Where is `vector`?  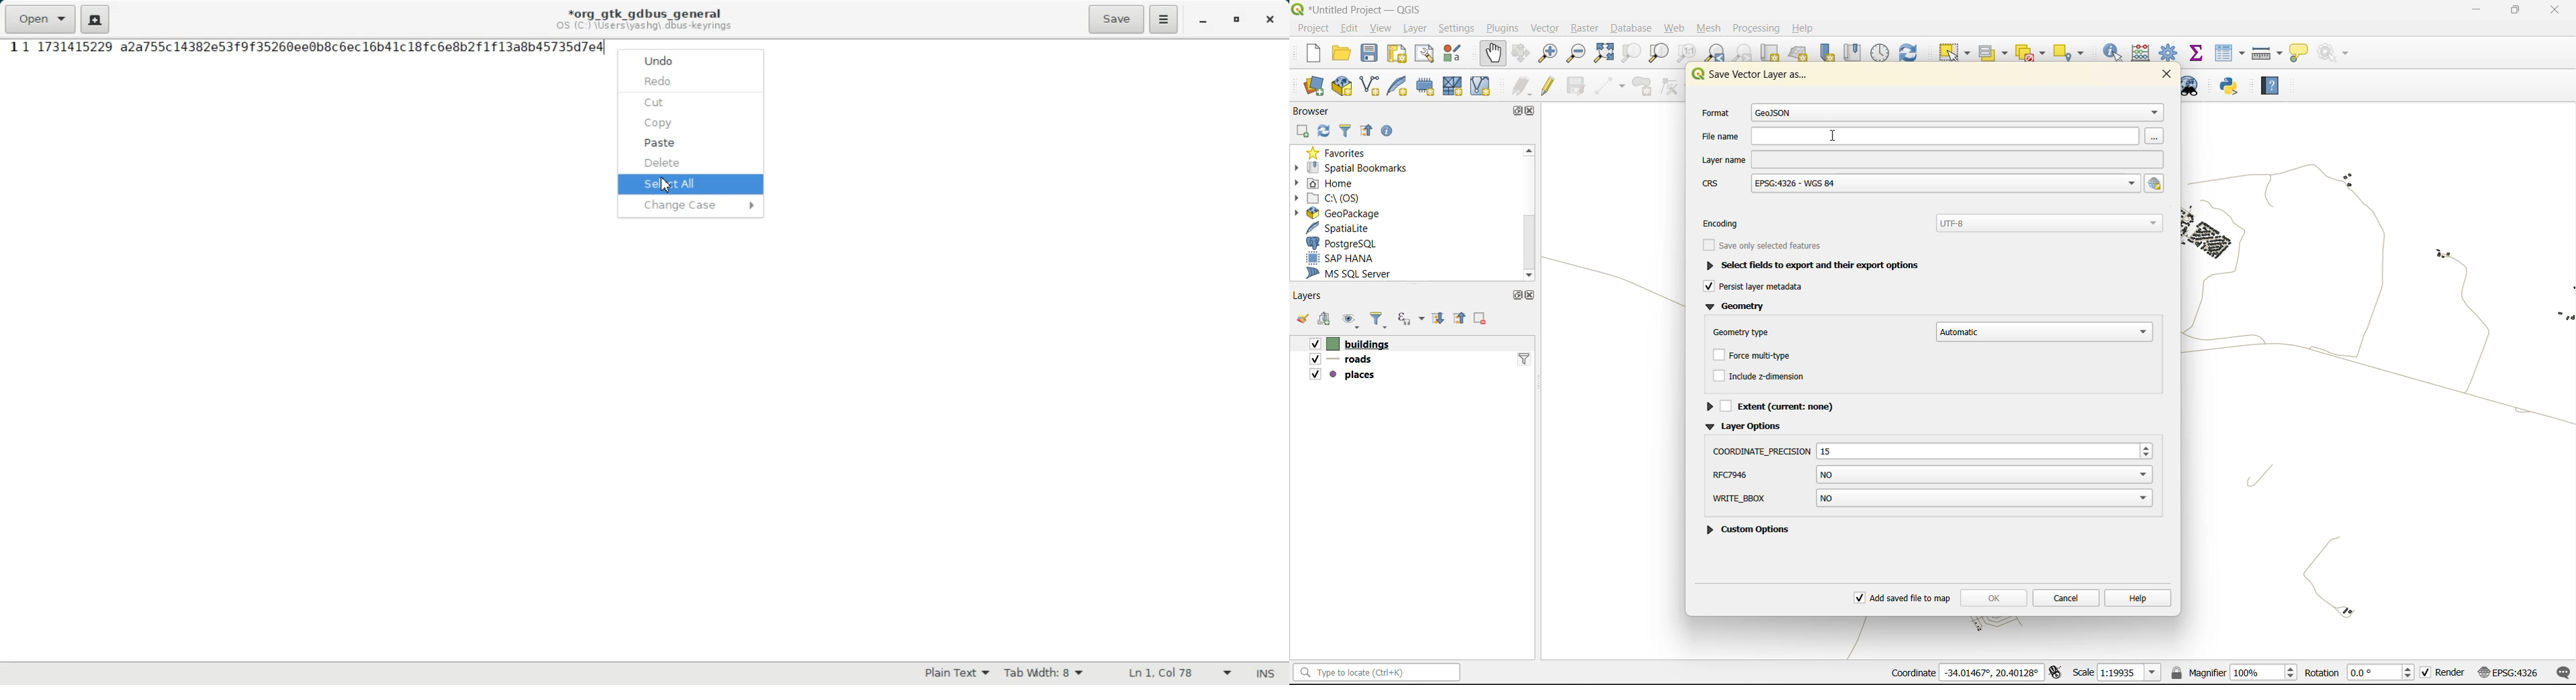 vector is located at coordinates (1549, 29).